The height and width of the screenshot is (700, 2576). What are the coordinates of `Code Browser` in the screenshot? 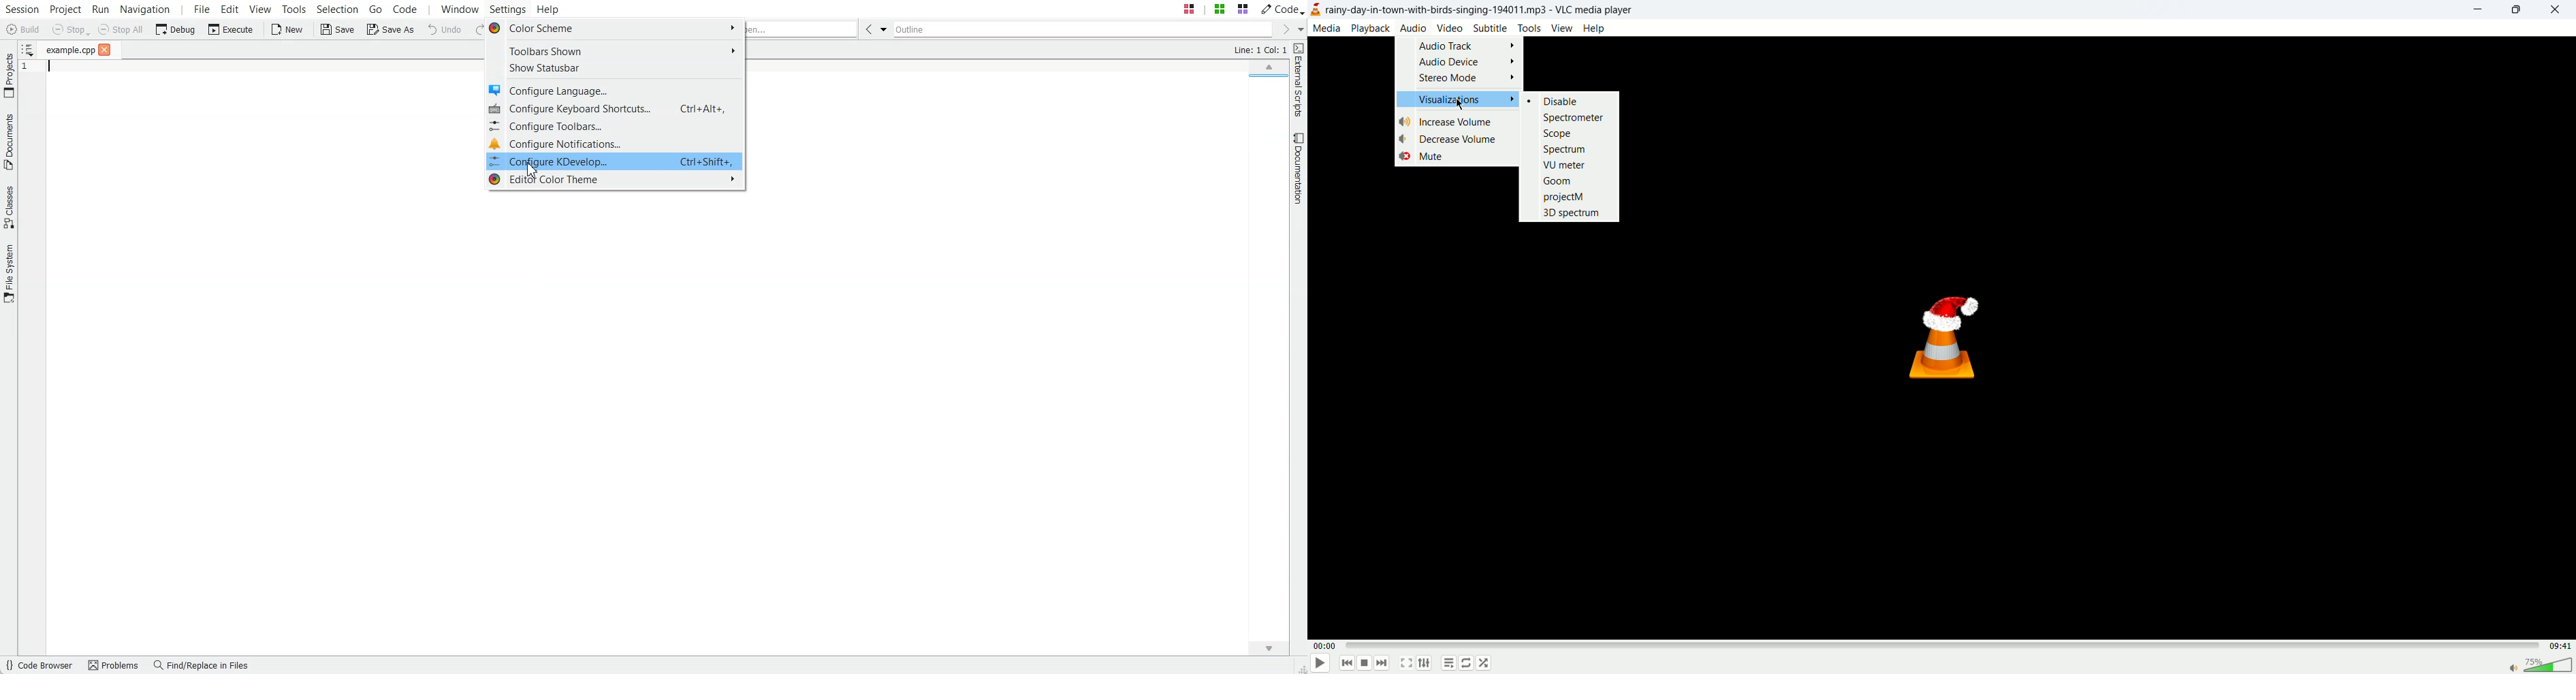 It's located at (41, 666).